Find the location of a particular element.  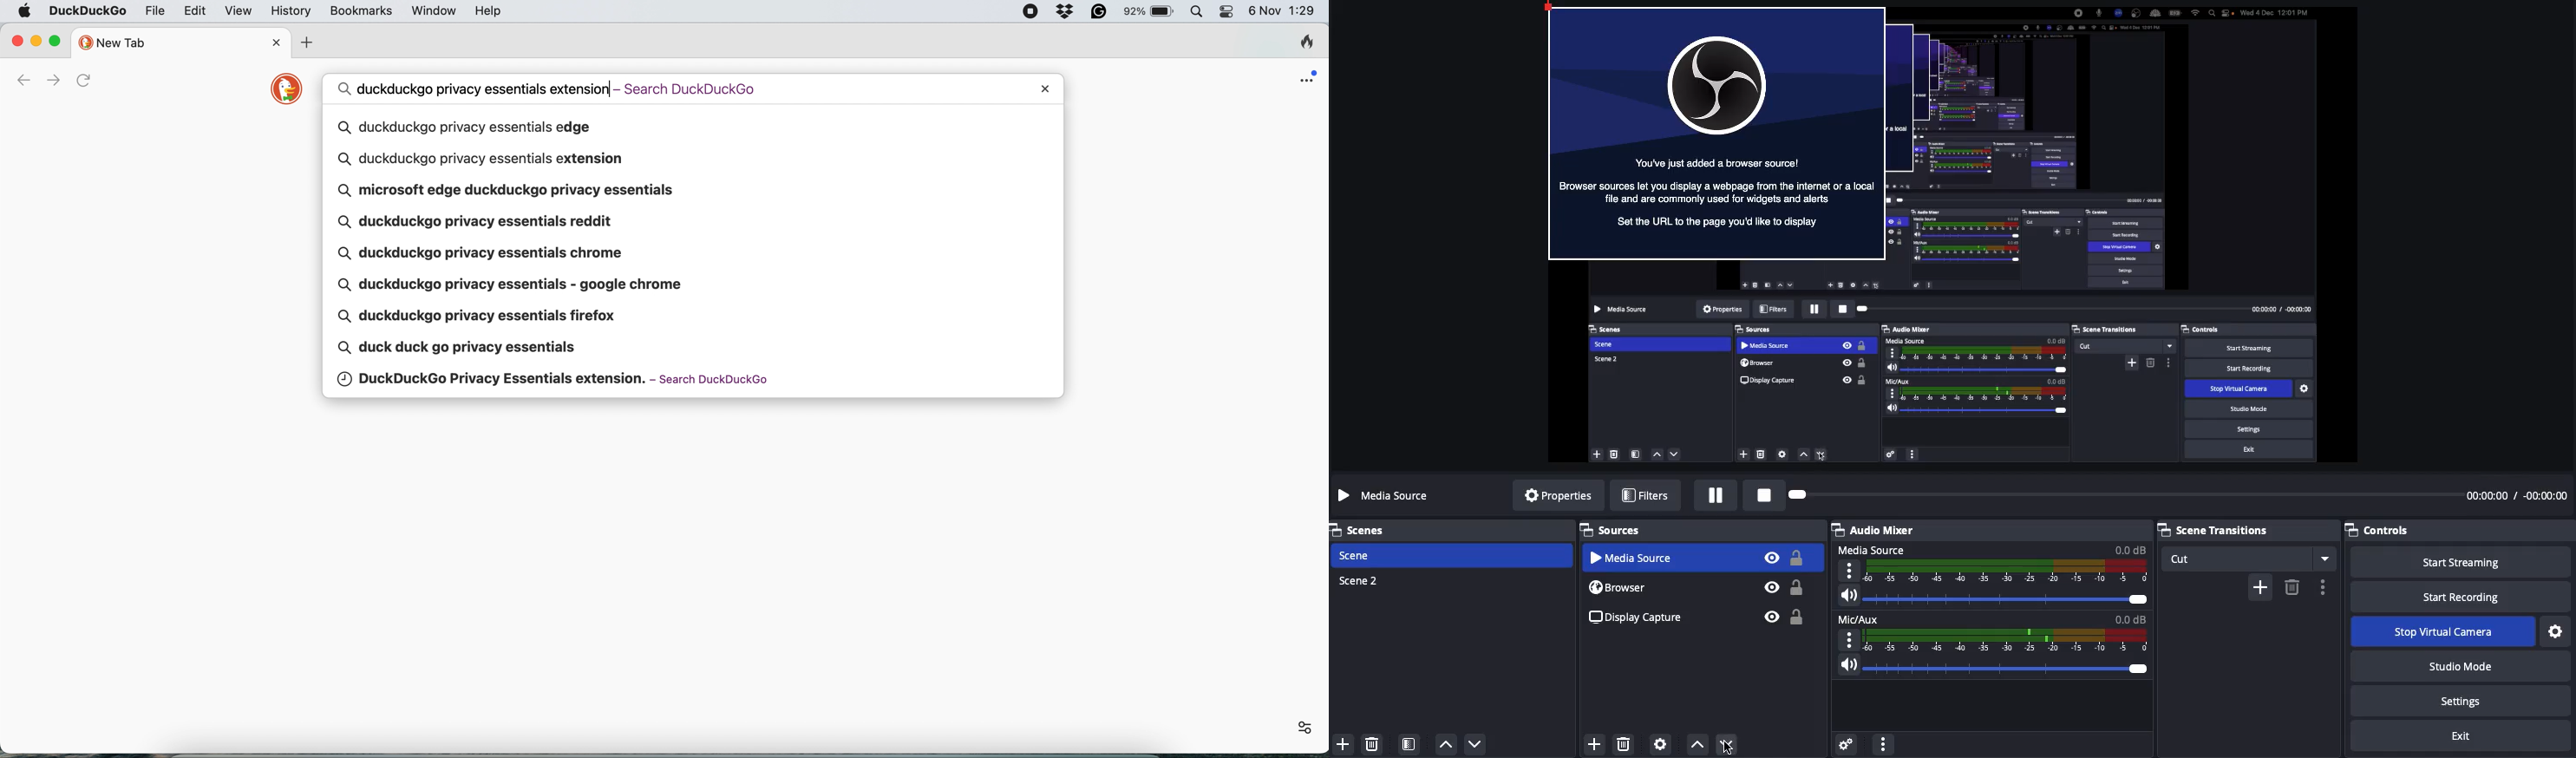

Scene 2 is located at coordinates (1361, 581).